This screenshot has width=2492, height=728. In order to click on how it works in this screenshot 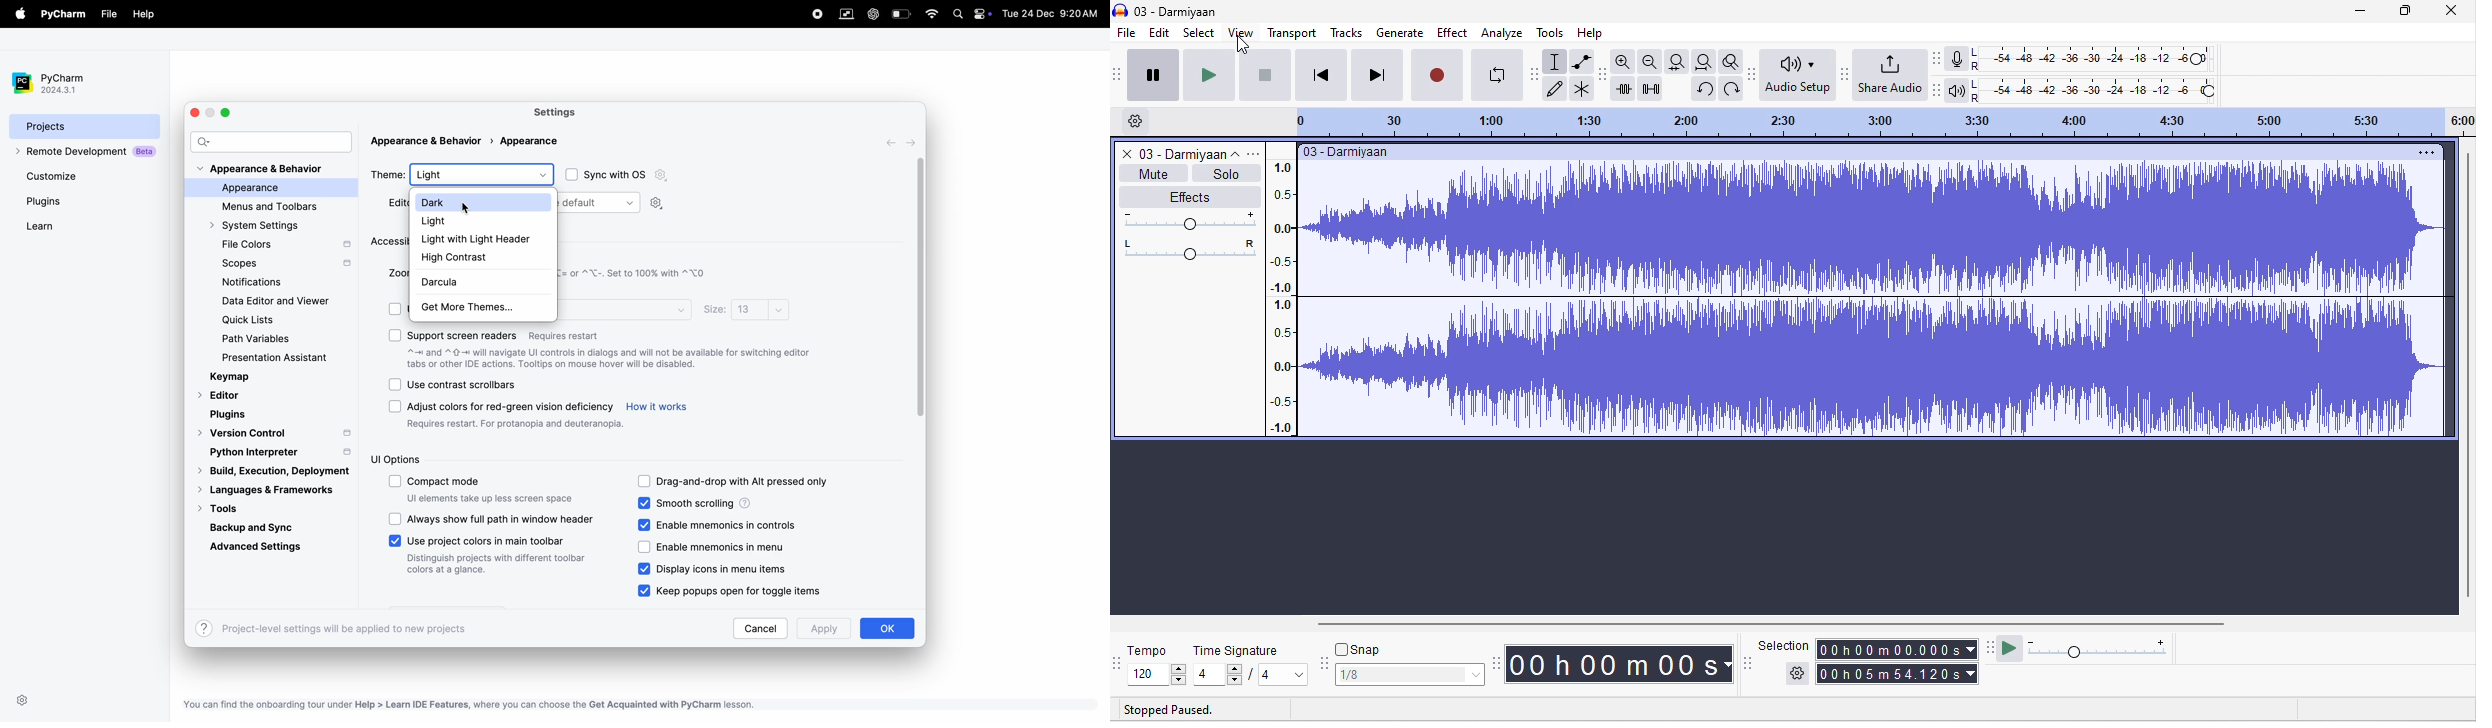, I will do `click(657, 406)`.